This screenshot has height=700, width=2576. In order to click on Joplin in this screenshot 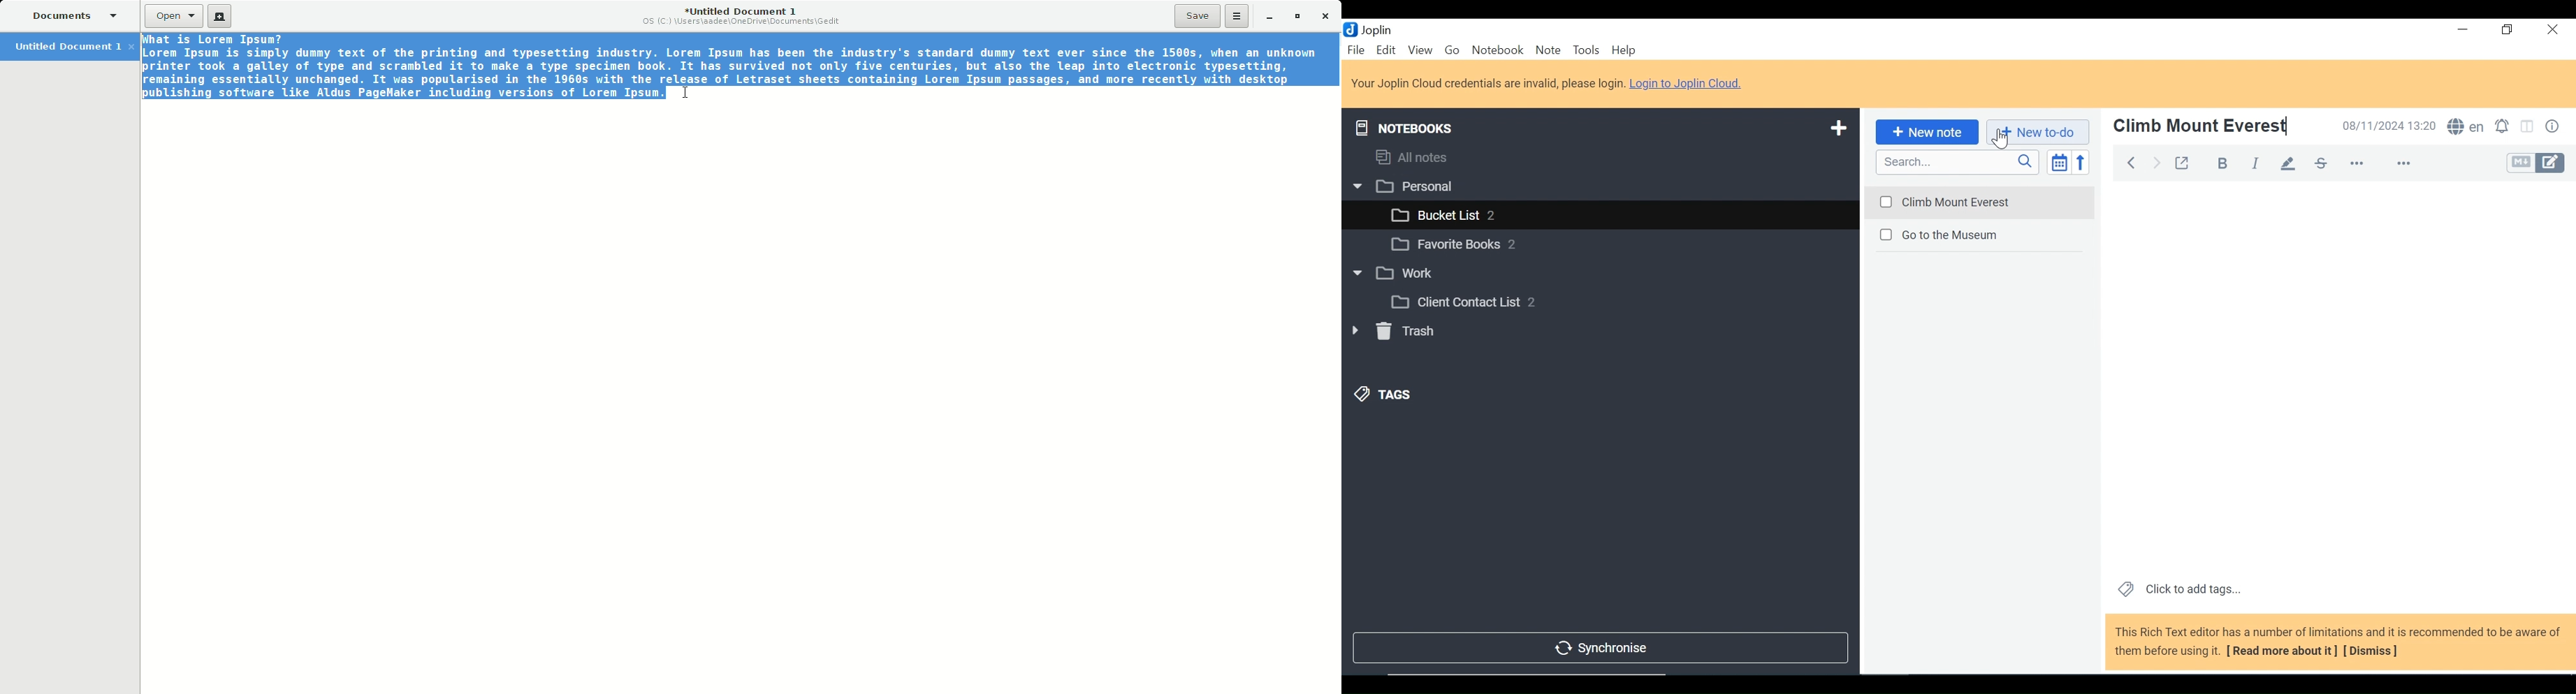, I will do `click(1378, 30)`.